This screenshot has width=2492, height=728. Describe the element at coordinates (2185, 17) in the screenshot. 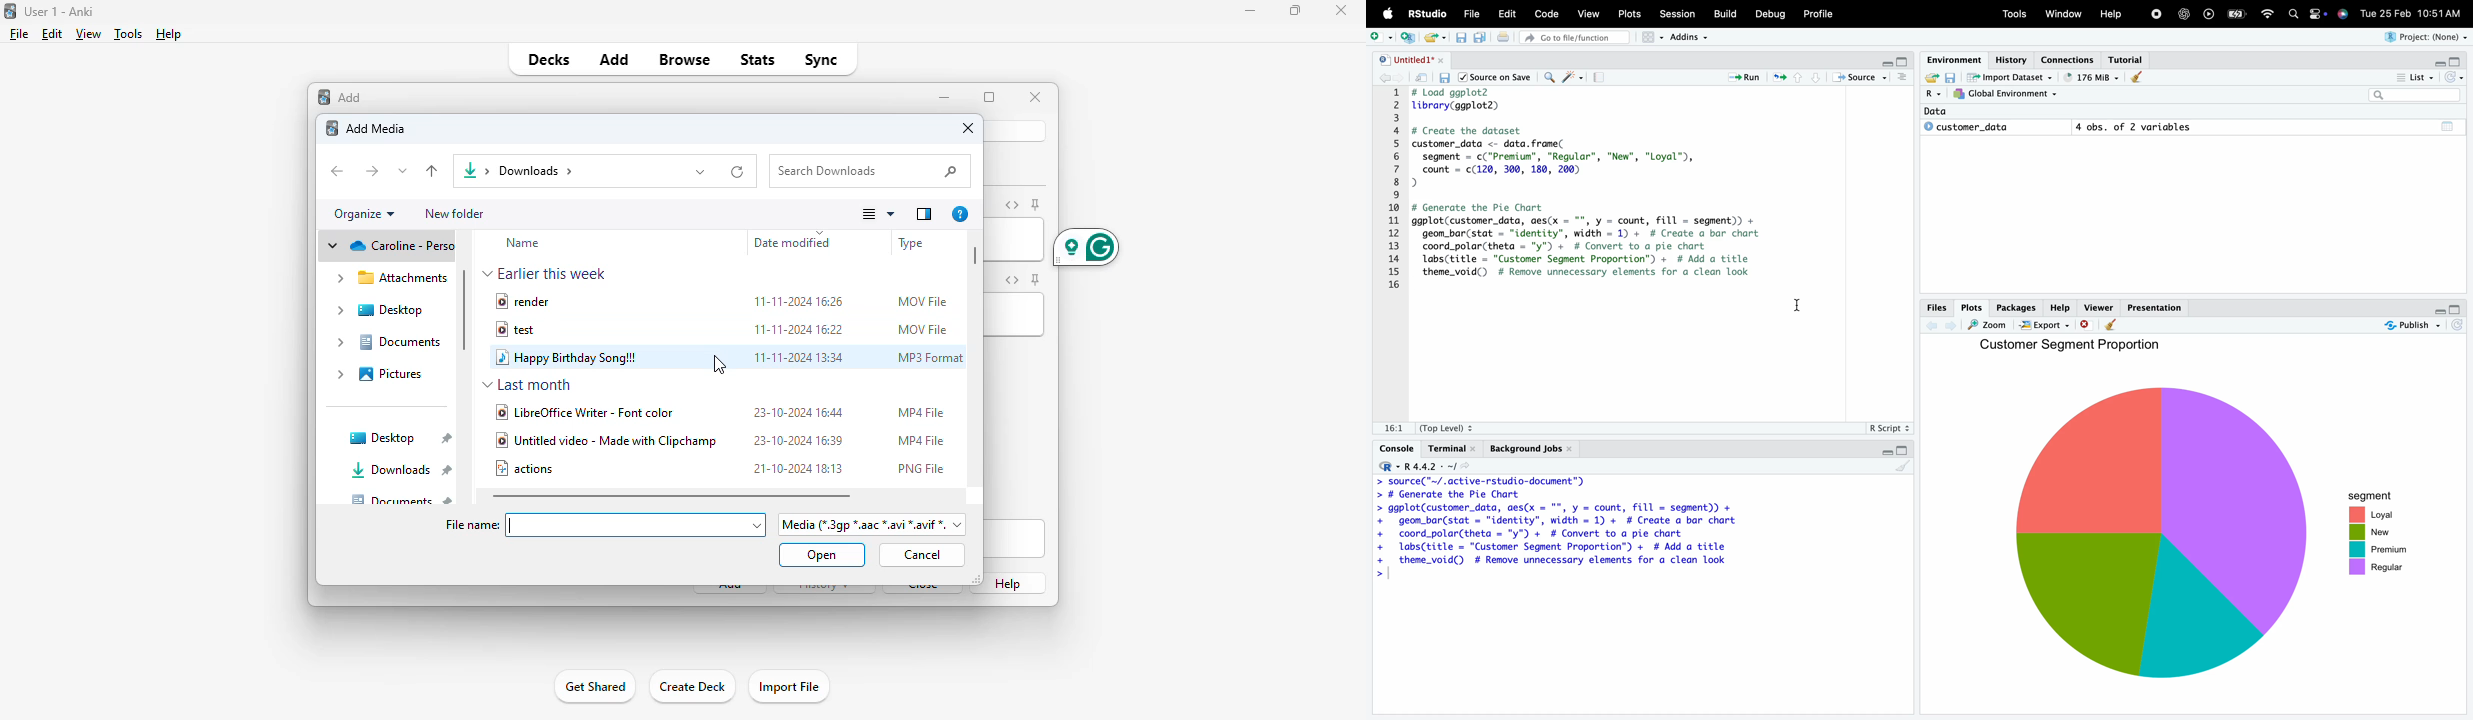

I see `open AI` at that location.